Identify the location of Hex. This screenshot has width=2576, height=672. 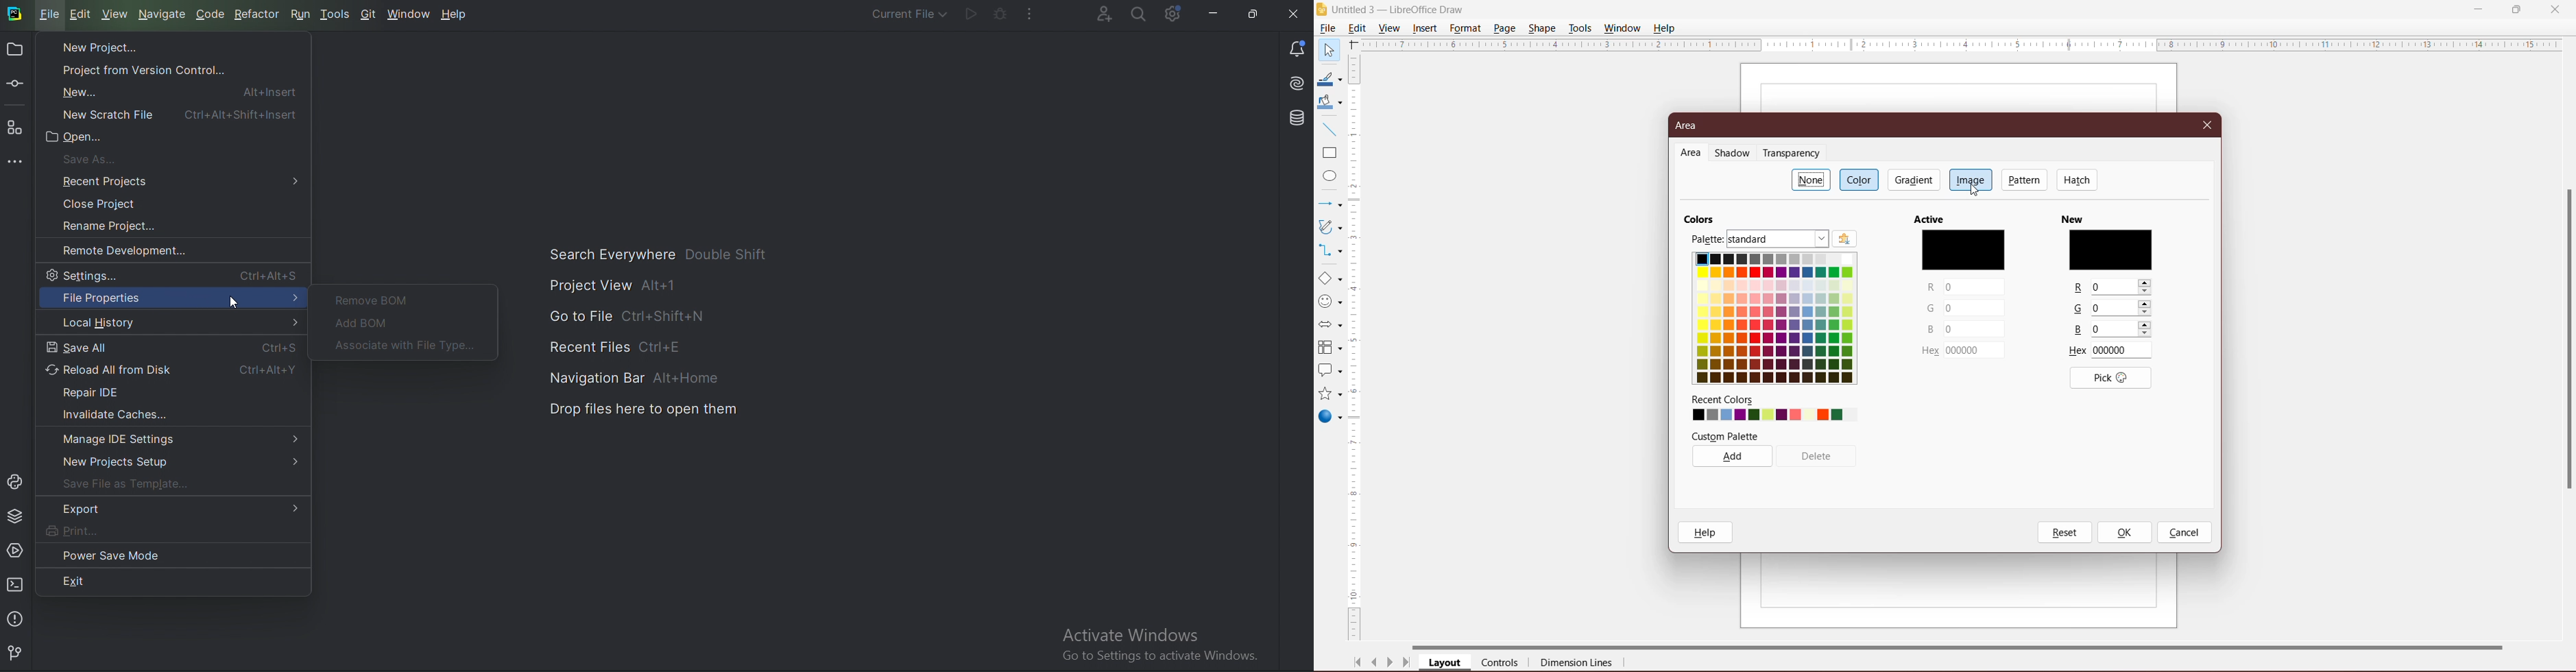
(2077, 351).